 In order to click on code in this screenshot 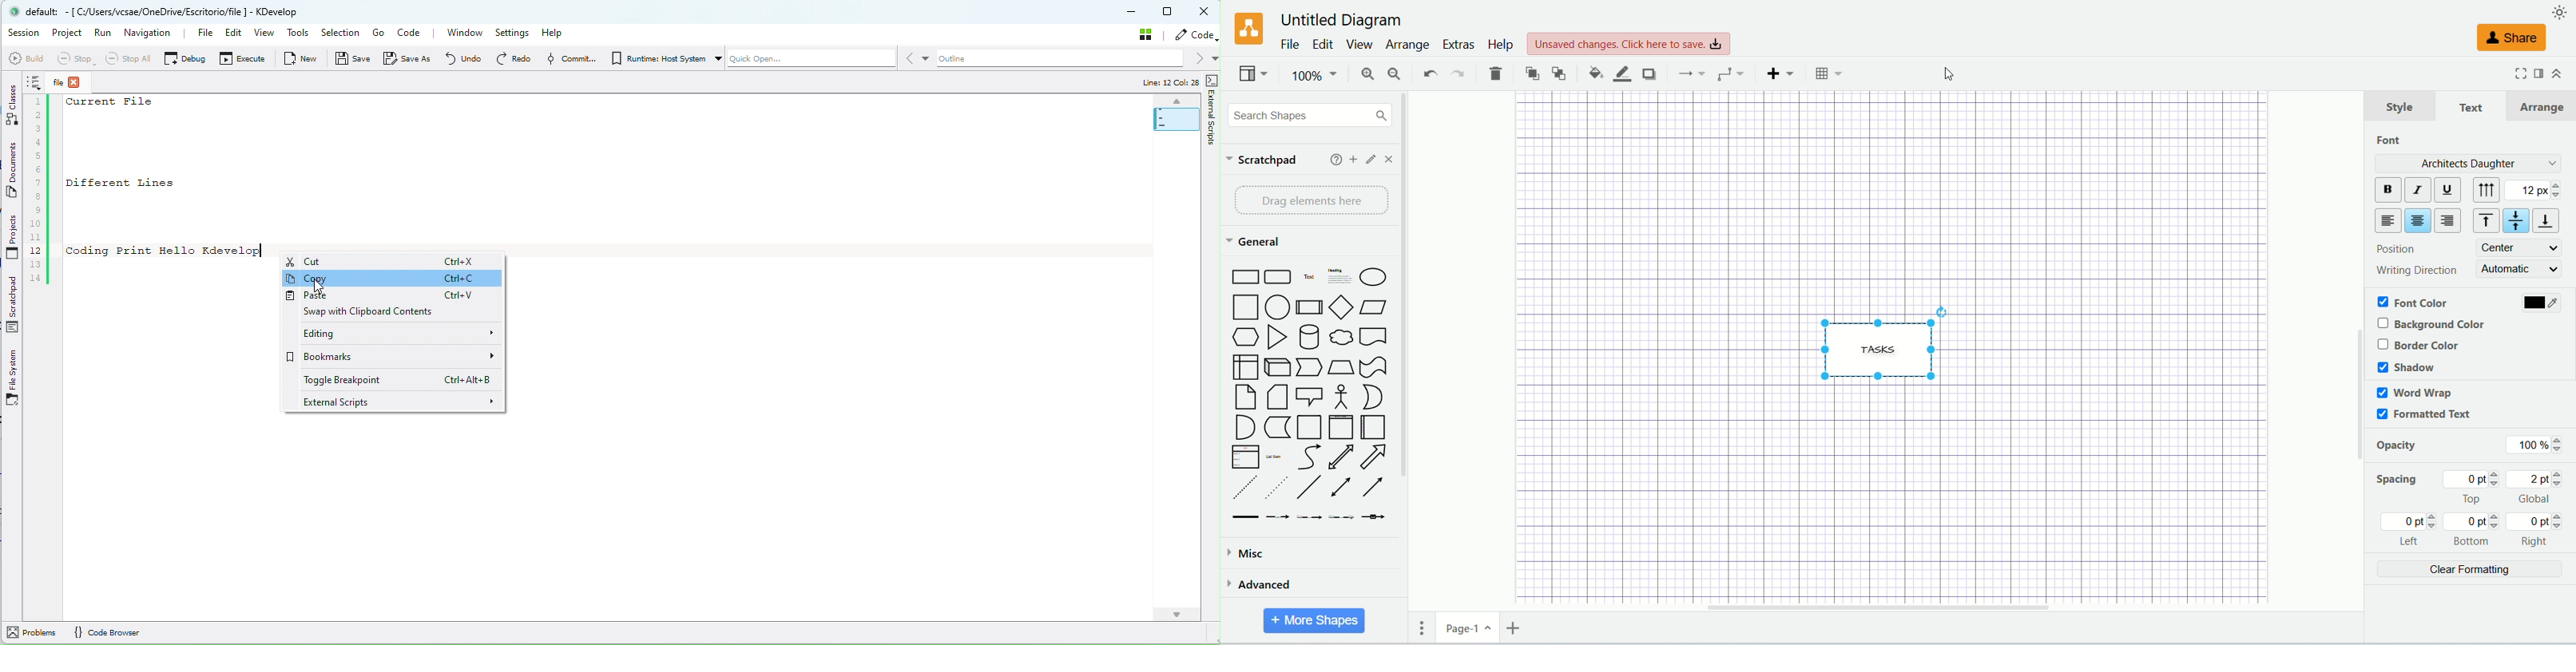, I will do `click(1197, 35)`.